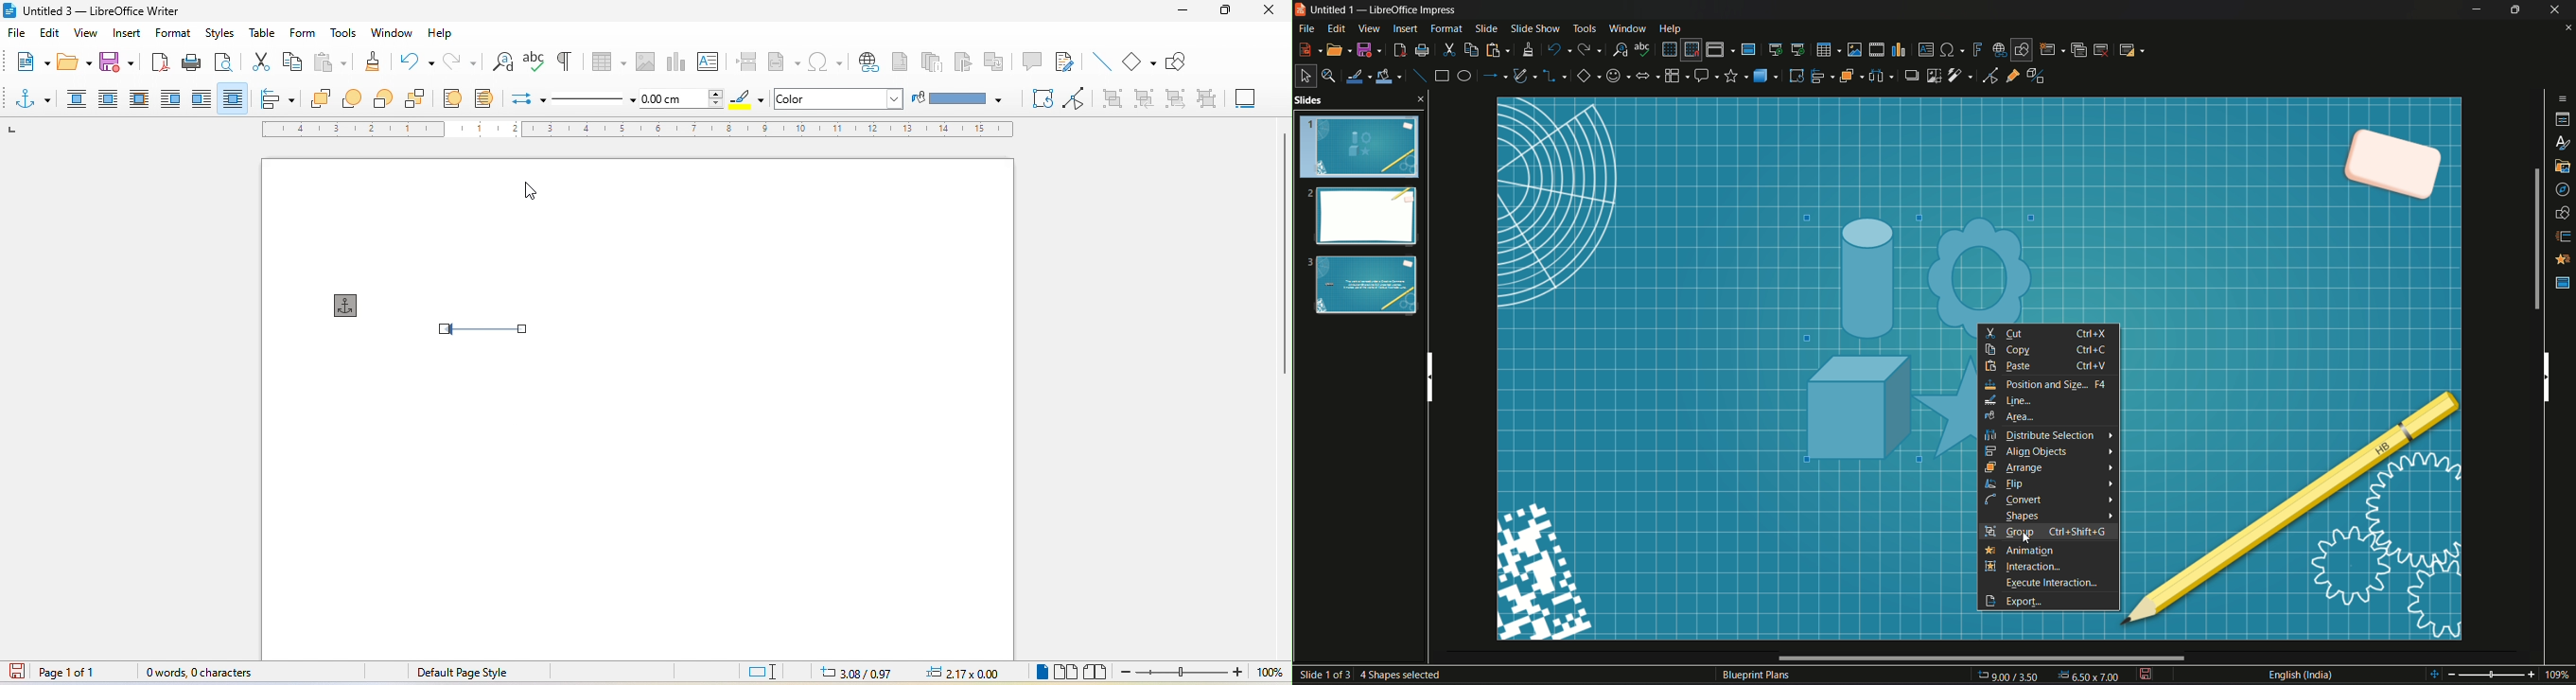  I want to click on block arrows, so click(1647, 78).